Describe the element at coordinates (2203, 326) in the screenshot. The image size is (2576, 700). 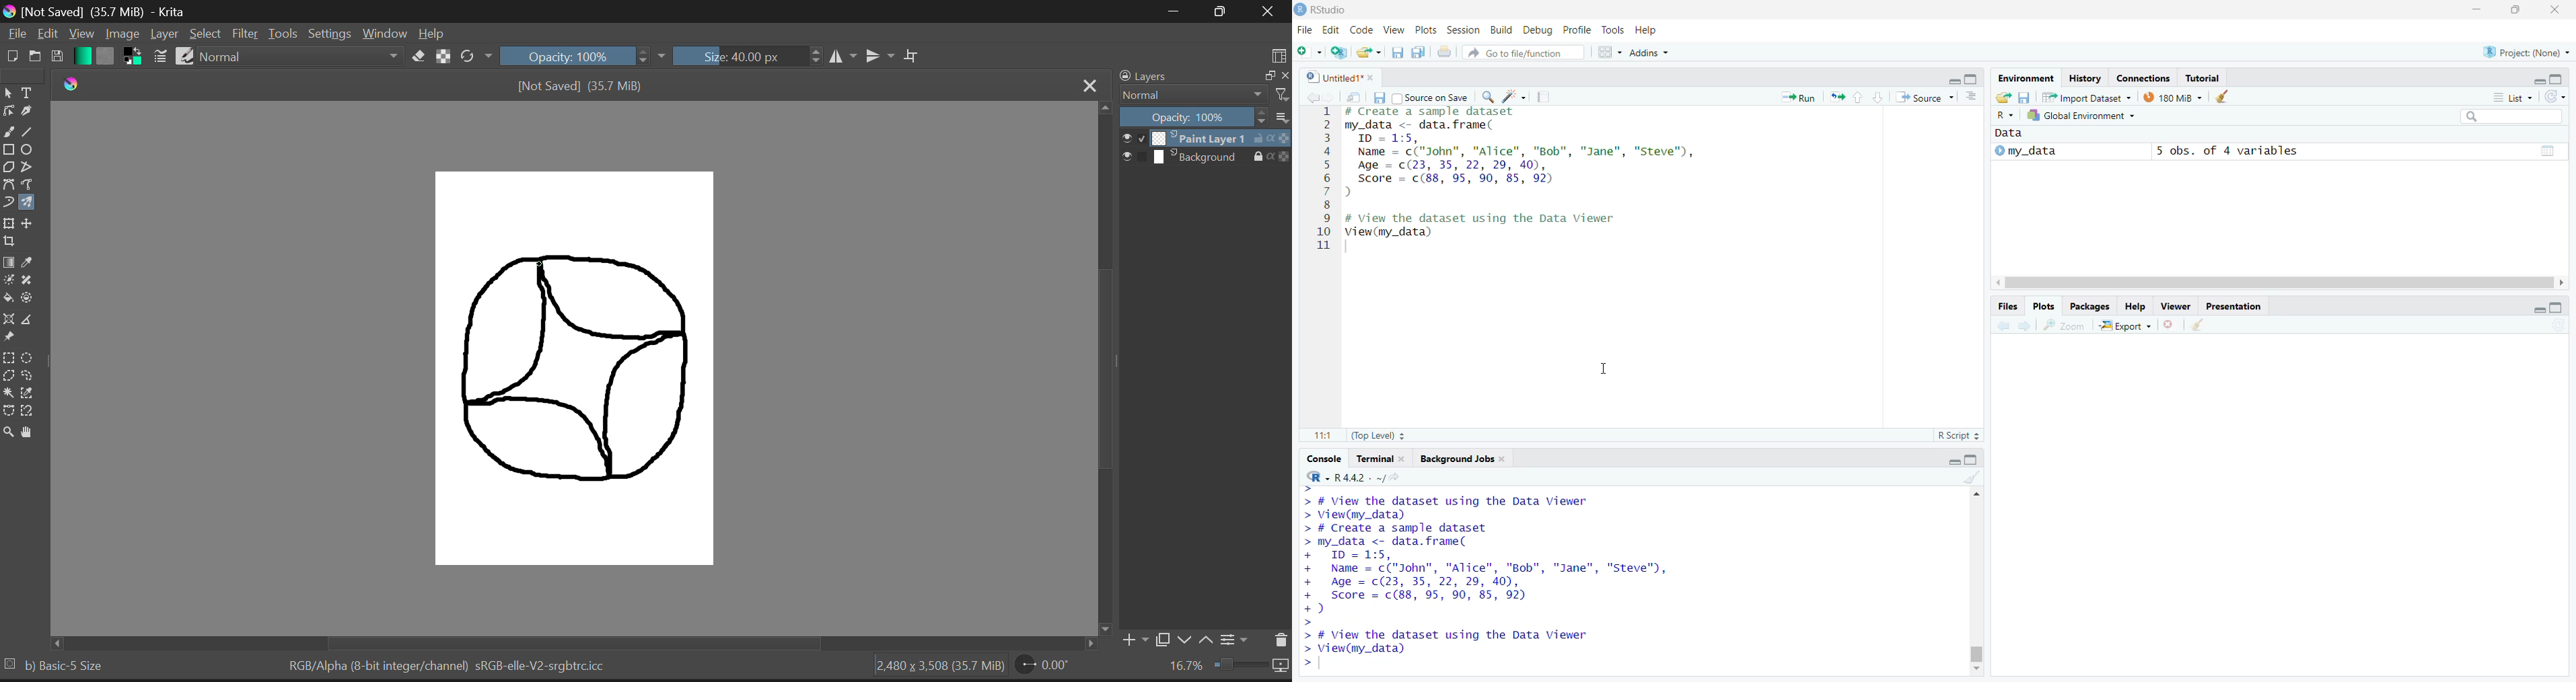
I see `Clear object for workspaces` at that location.